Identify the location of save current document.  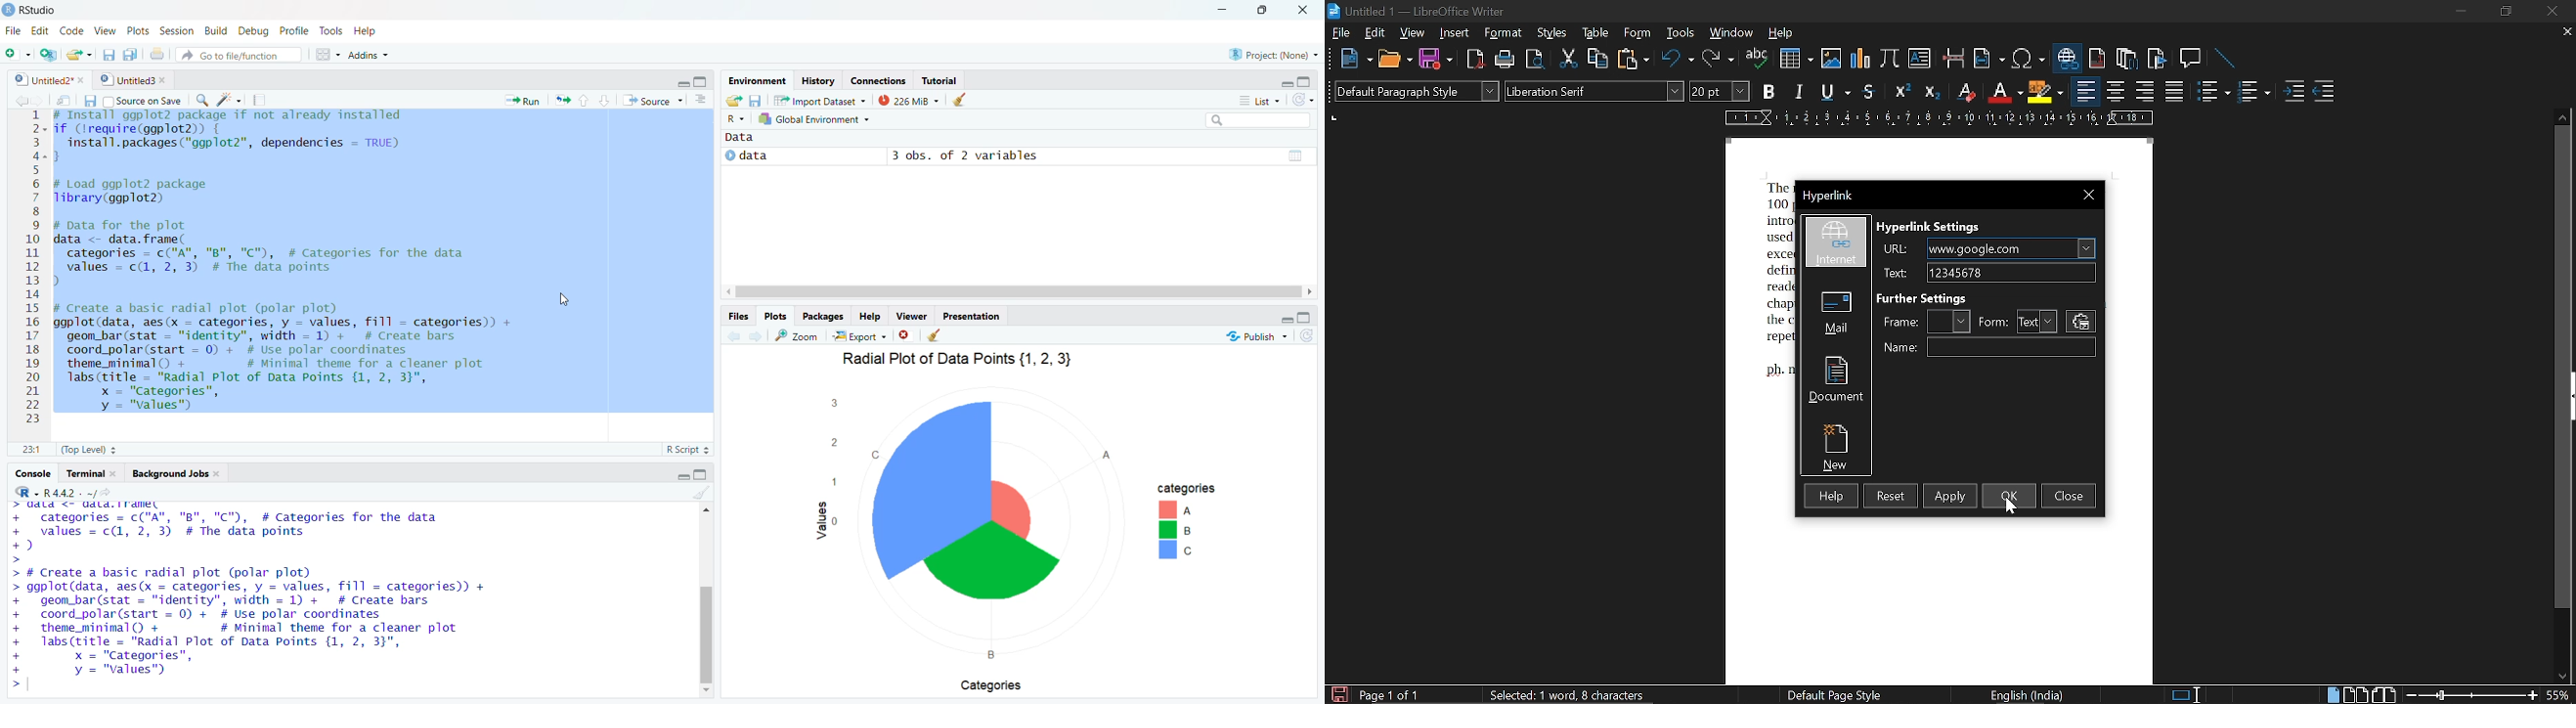
(109, 55).